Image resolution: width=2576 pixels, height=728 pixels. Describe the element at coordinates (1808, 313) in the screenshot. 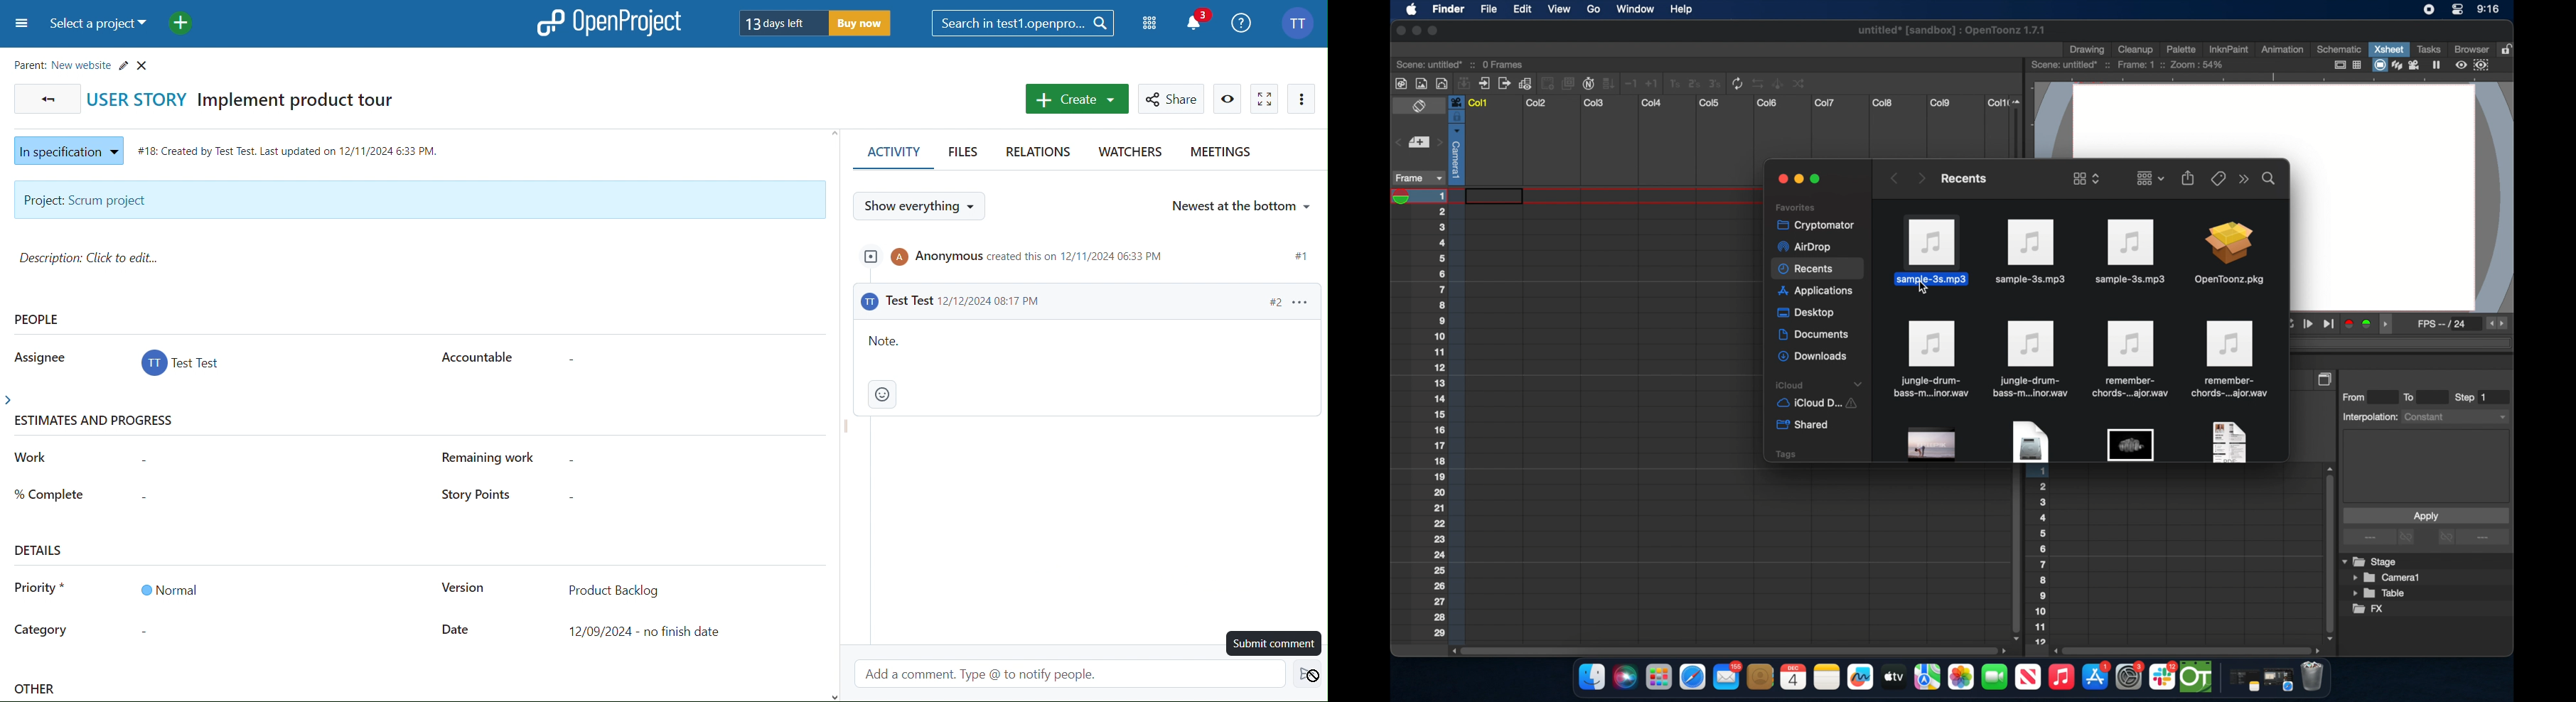

I see `desktop` at that location.